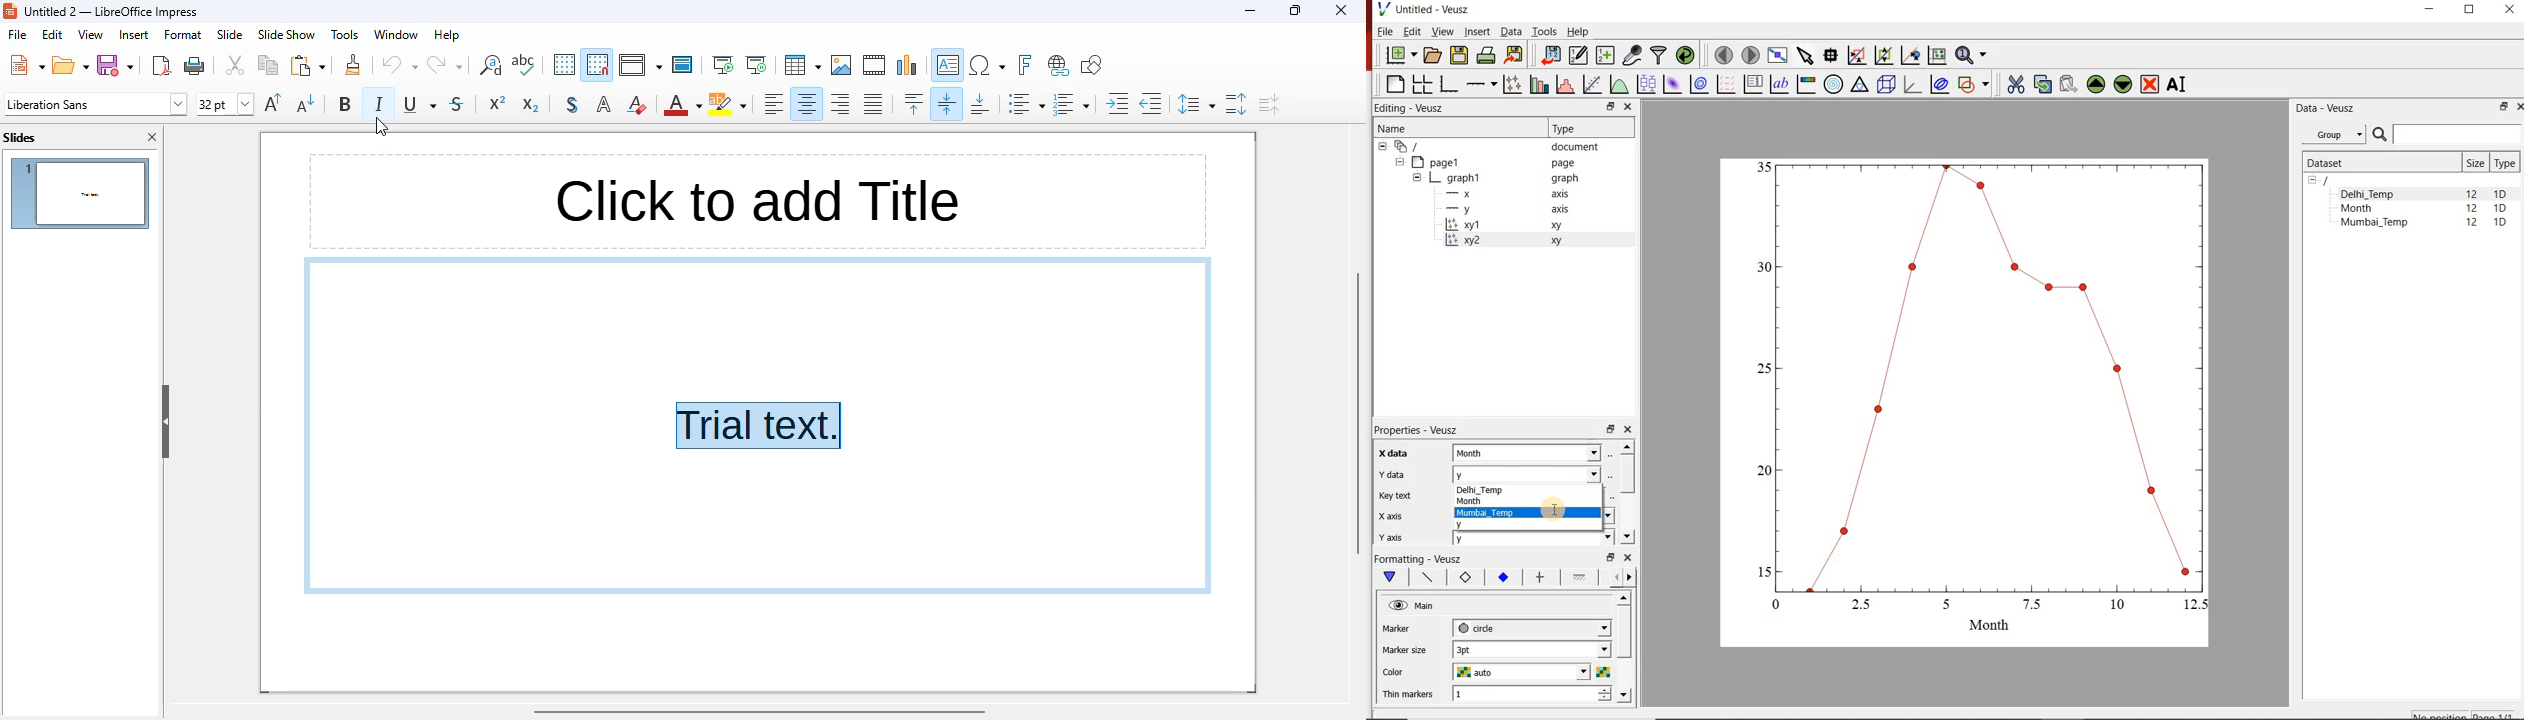 The width and height of the screenshot is (2548, 728). I want to click on Click to add title, so click(752, 200).